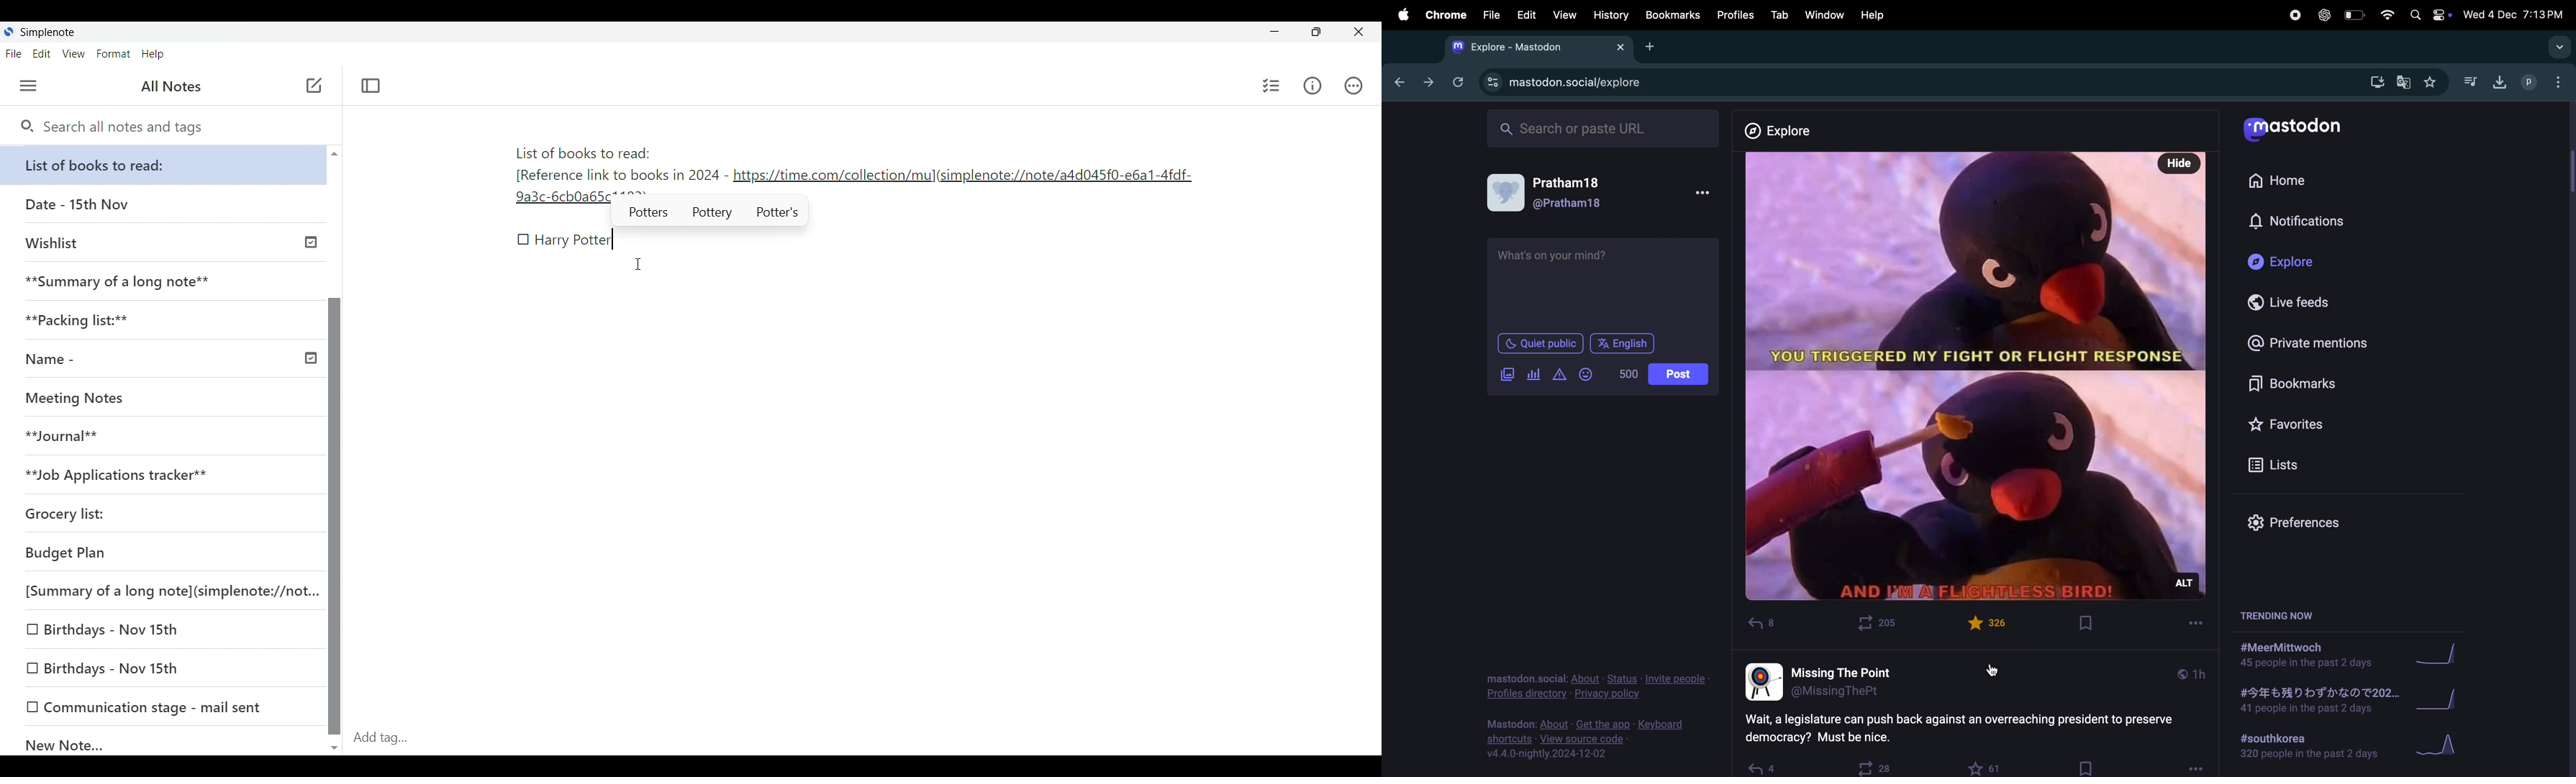 This screenshot has height=784, width=2576. I want to click on Simplenote, so click(46, 32).